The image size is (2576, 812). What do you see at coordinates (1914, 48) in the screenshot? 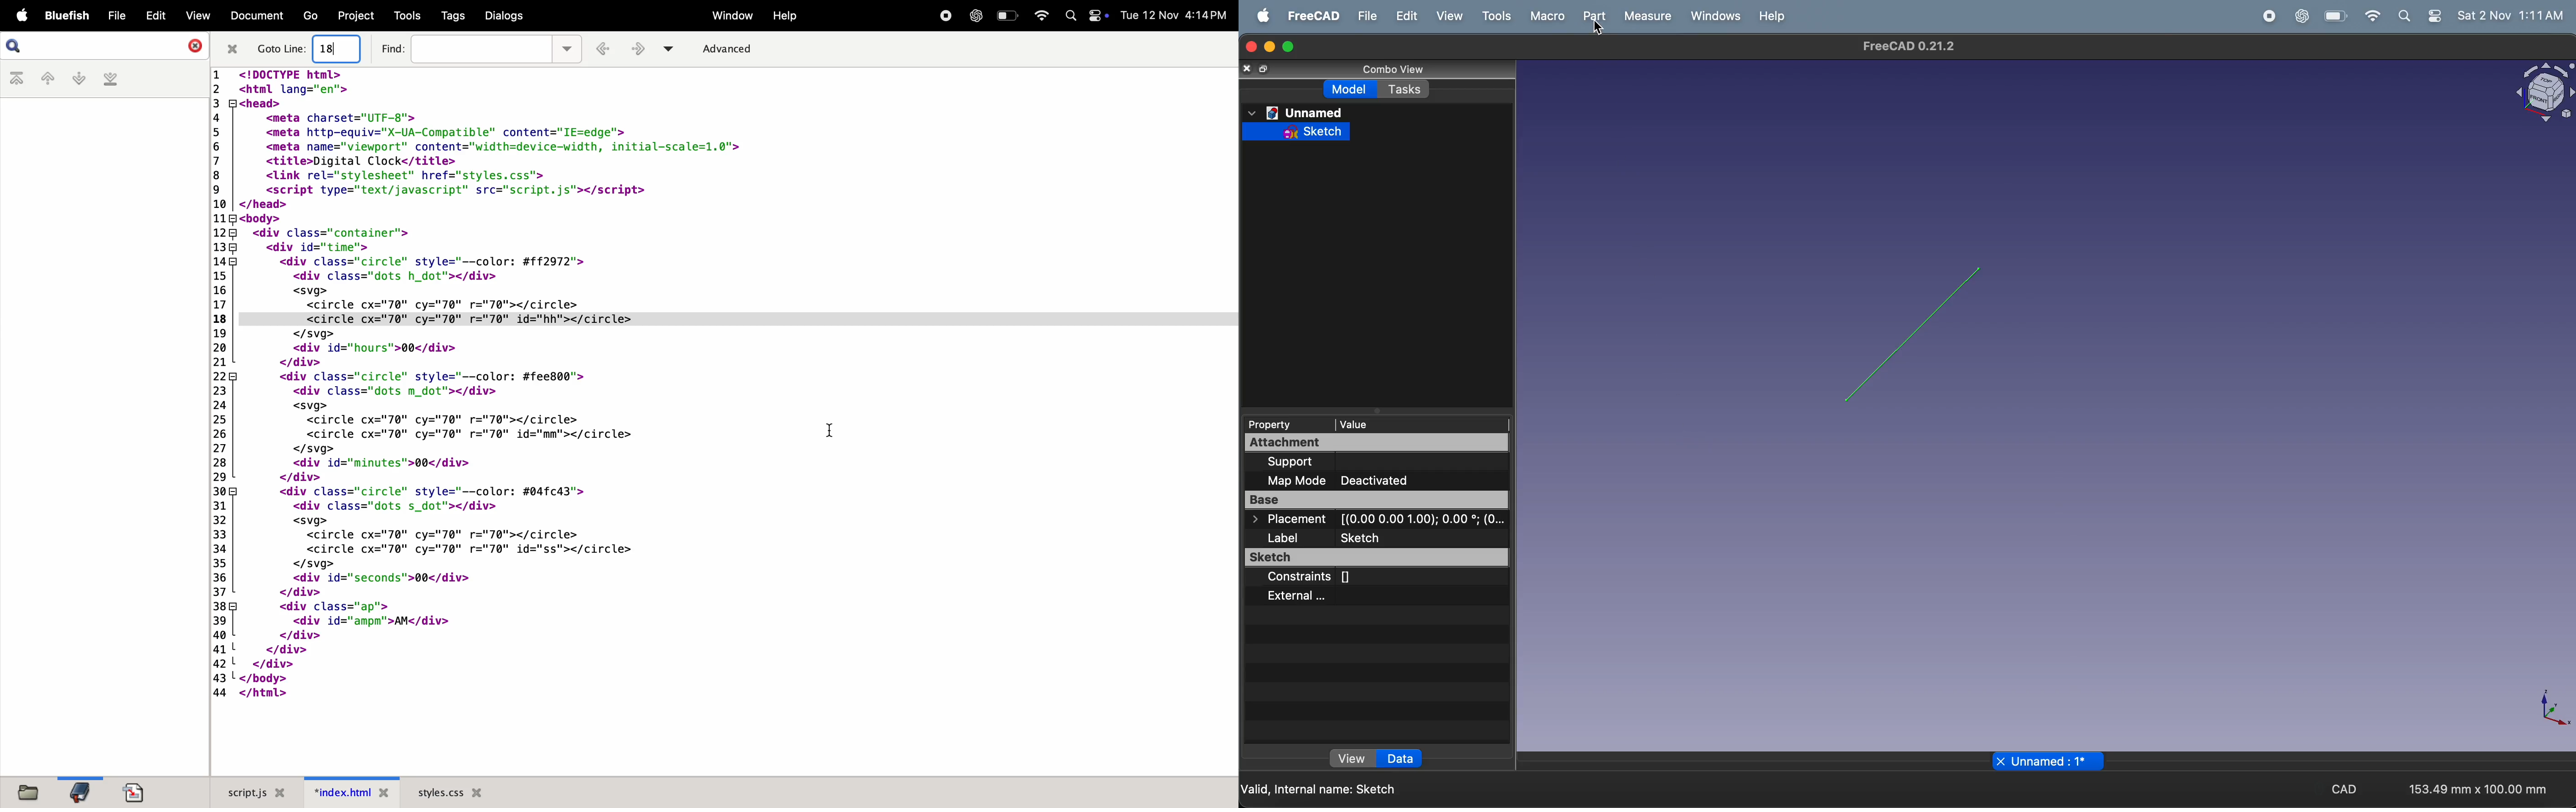
I see `FreeCAD 0.21.2` at bounding box center [1914, 48].